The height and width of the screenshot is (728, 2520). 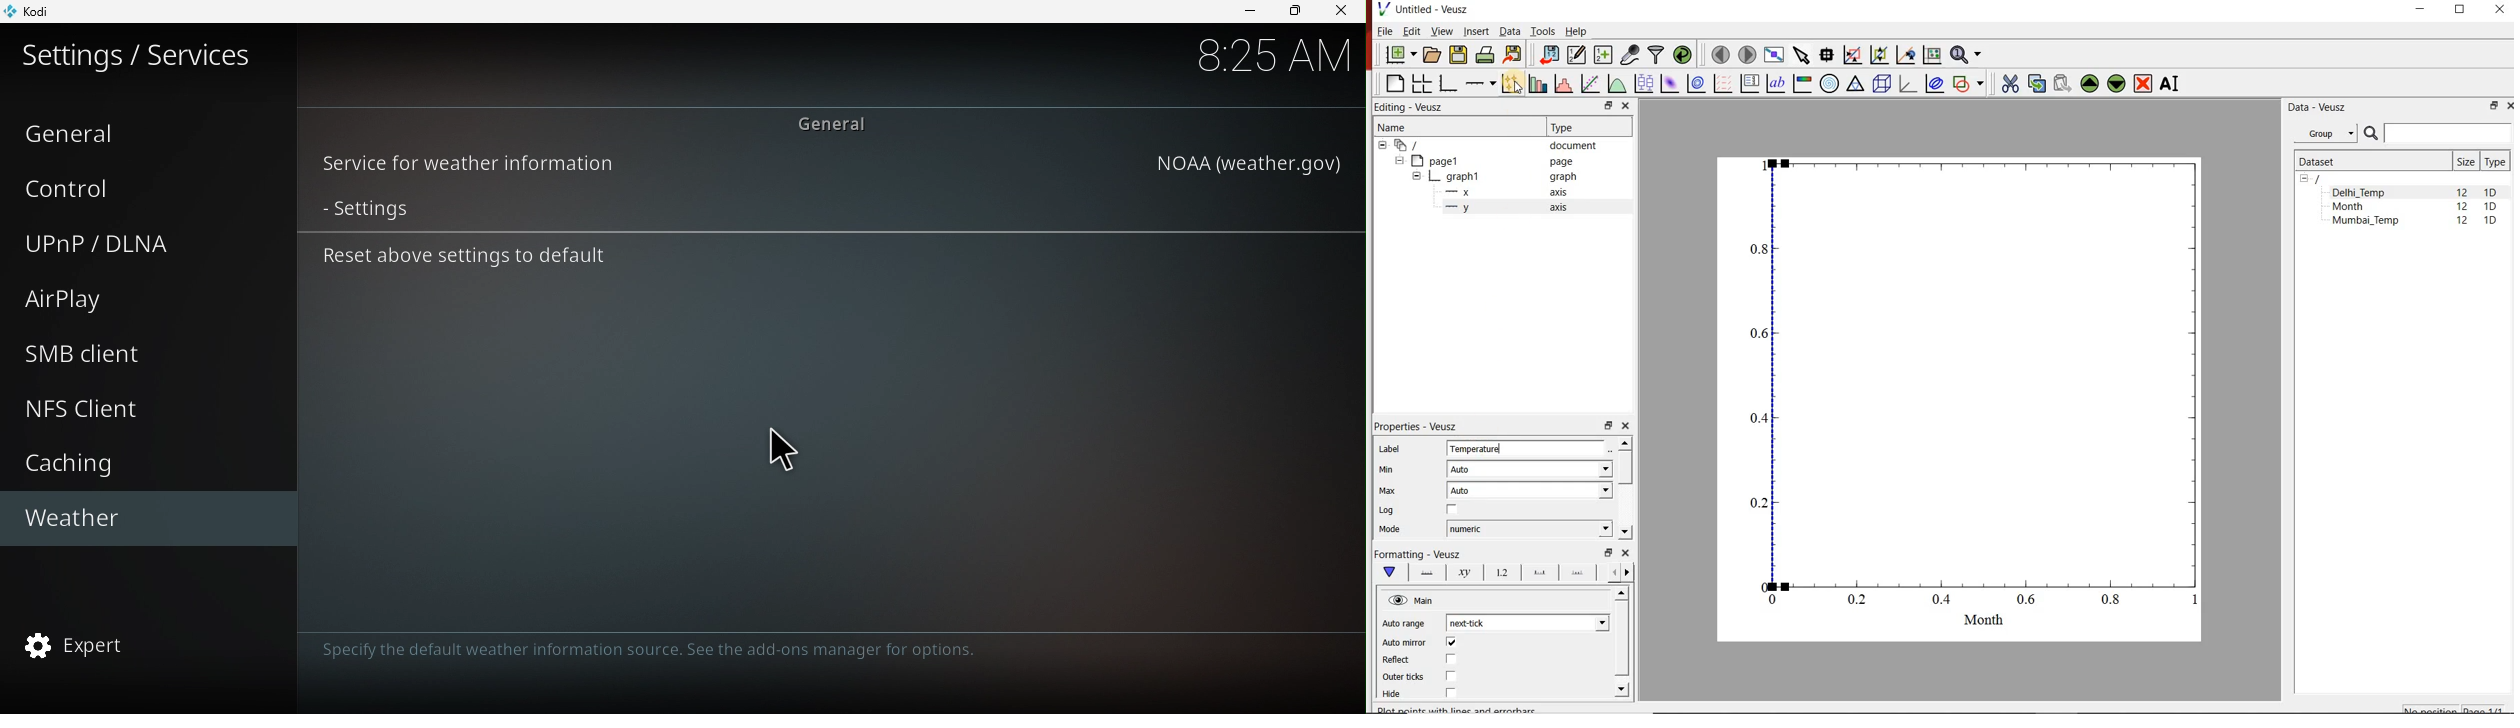 What do you see at coordinates (1579, 572) in the screenshot?
I see `Minor ticks` at bounding box center [1579, 572].